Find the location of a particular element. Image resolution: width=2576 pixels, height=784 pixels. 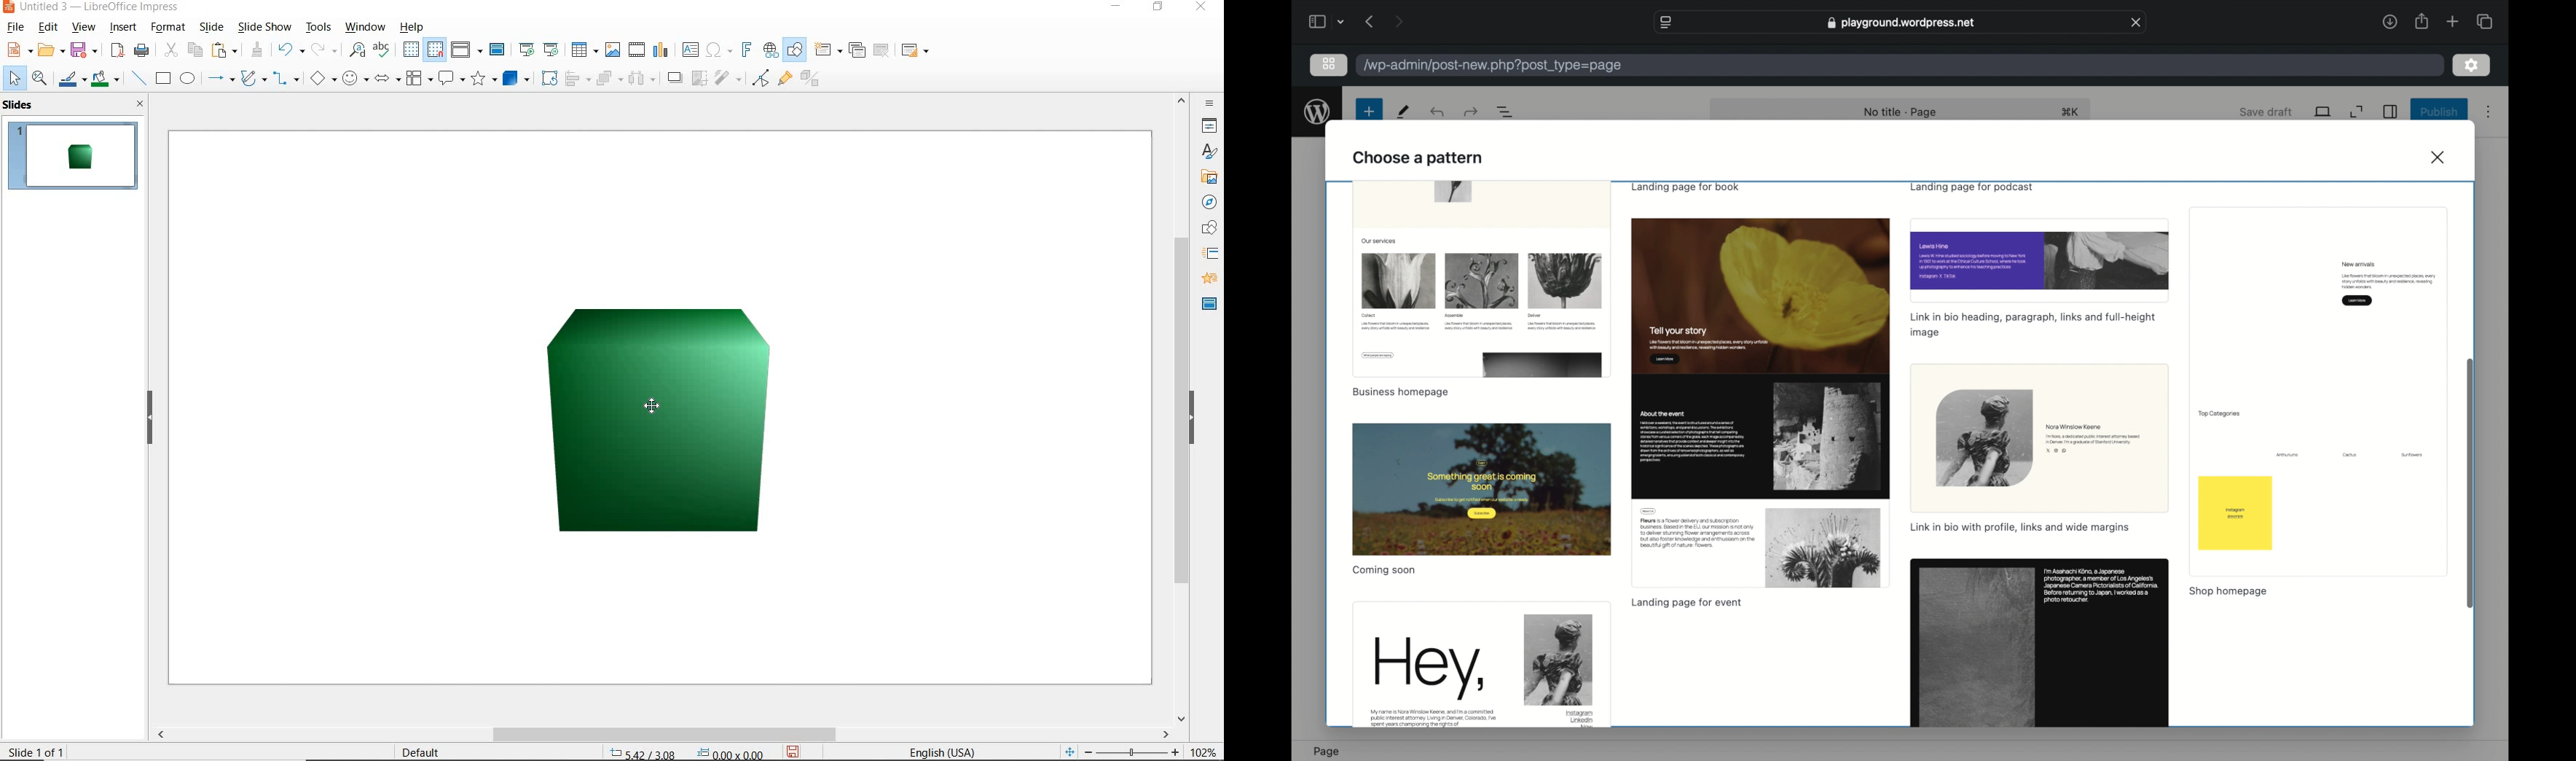

insert chart is located at coordinates (660, 50).